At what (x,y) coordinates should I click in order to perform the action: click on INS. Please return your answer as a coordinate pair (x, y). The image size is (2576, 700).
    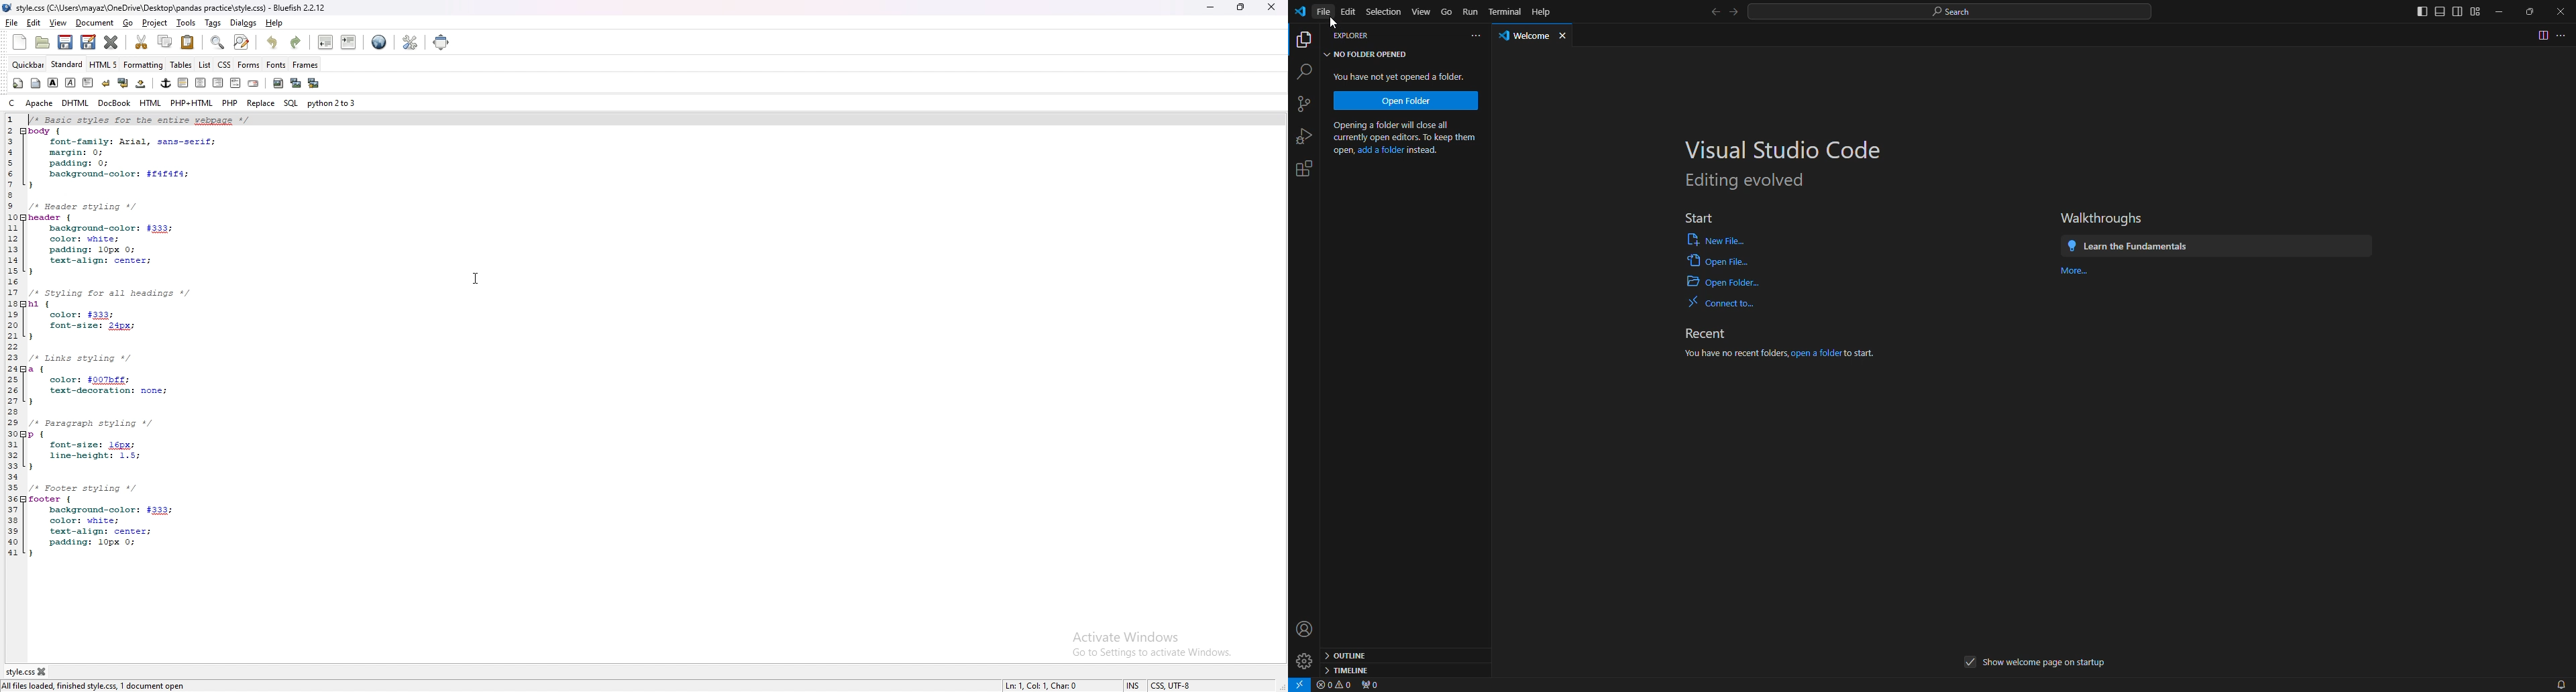
    Looking at the image, I should click on (1136, 685).